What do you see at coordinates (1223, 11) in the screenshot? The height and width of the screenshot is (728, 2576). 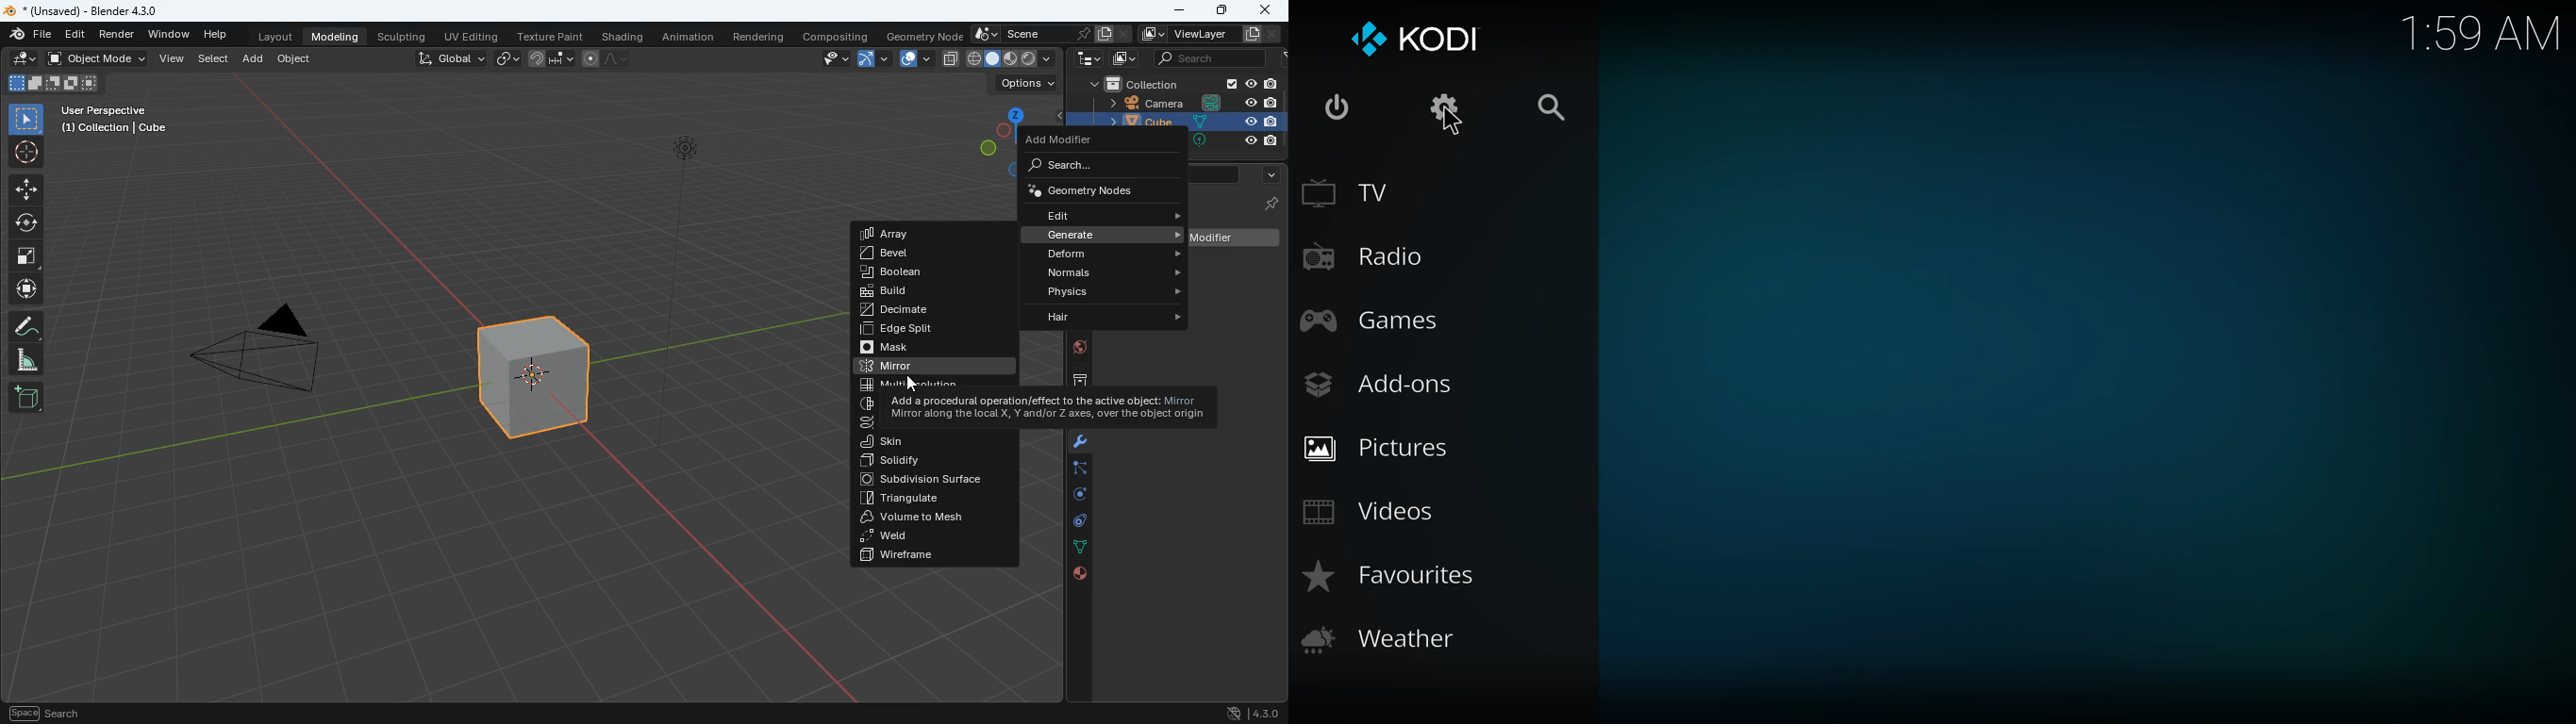 I see `maximize` at bounding box center [1223, 11].